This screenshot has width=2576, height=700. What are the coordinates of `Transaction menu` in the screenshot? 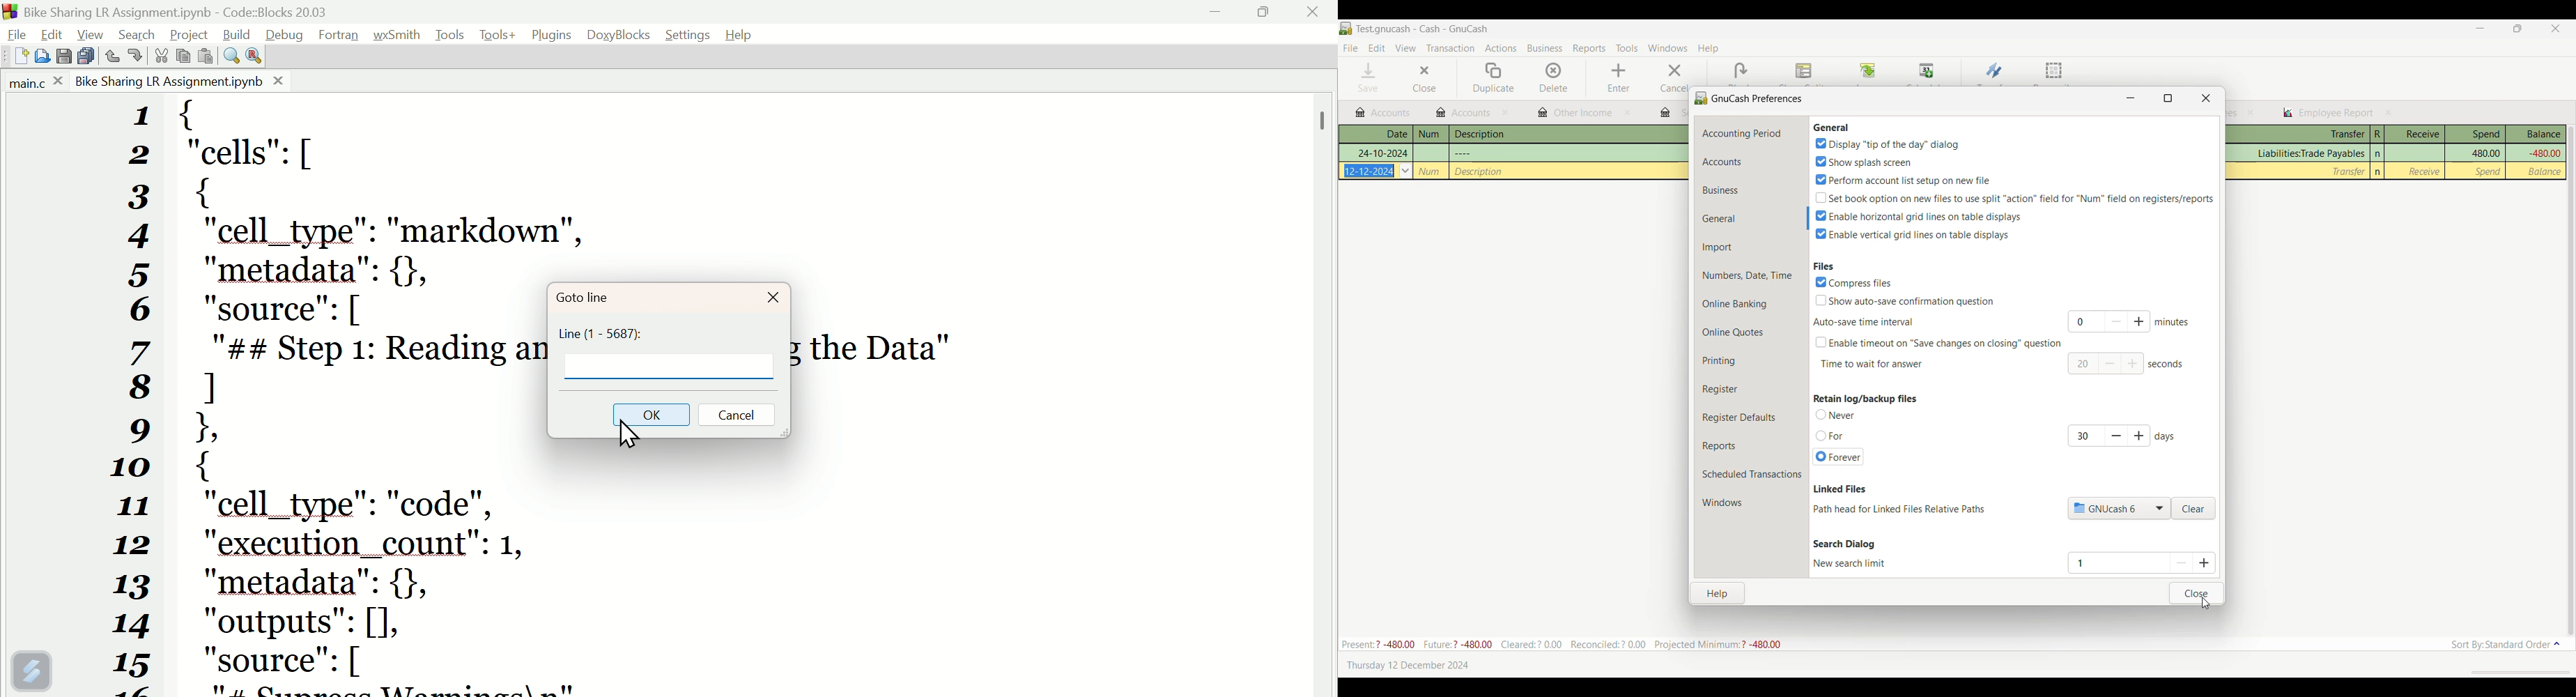 It's located at (1450, 48).